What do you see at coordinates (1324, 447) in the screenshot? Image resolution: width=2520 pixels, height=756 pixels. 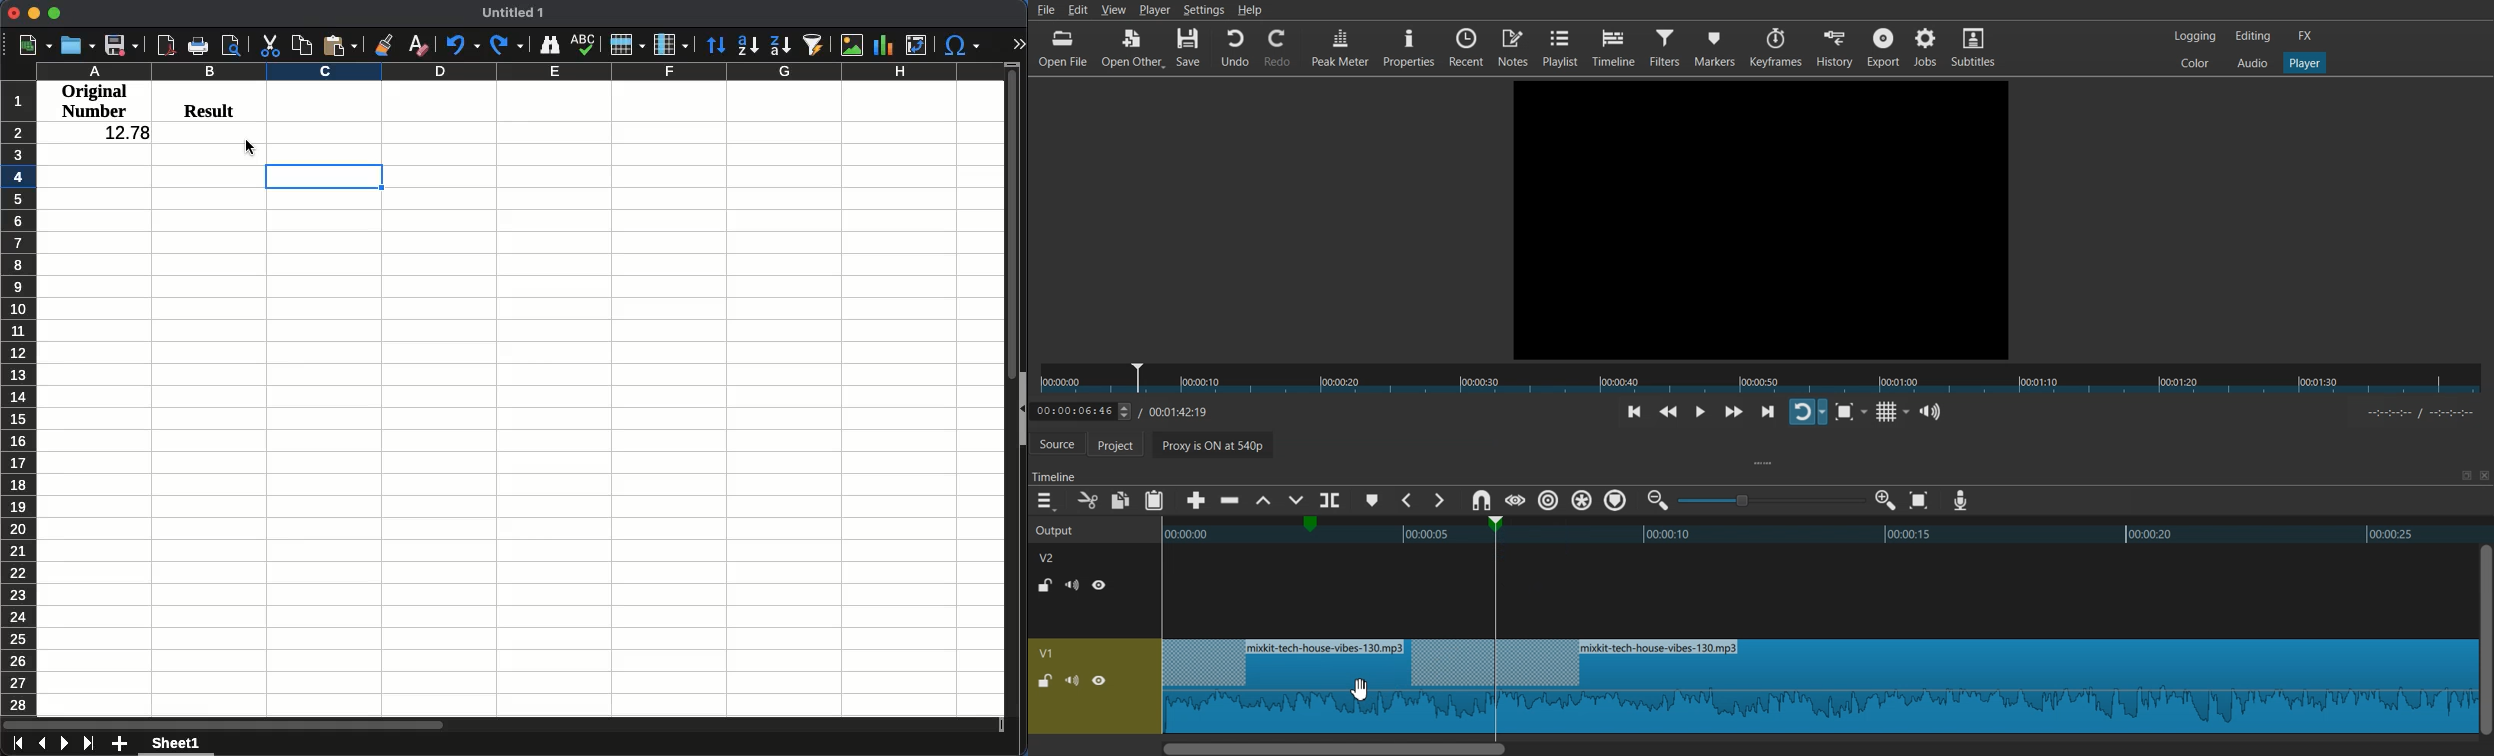 I see `Proxy is ON at 540p` at bounding box center [1324, 447].